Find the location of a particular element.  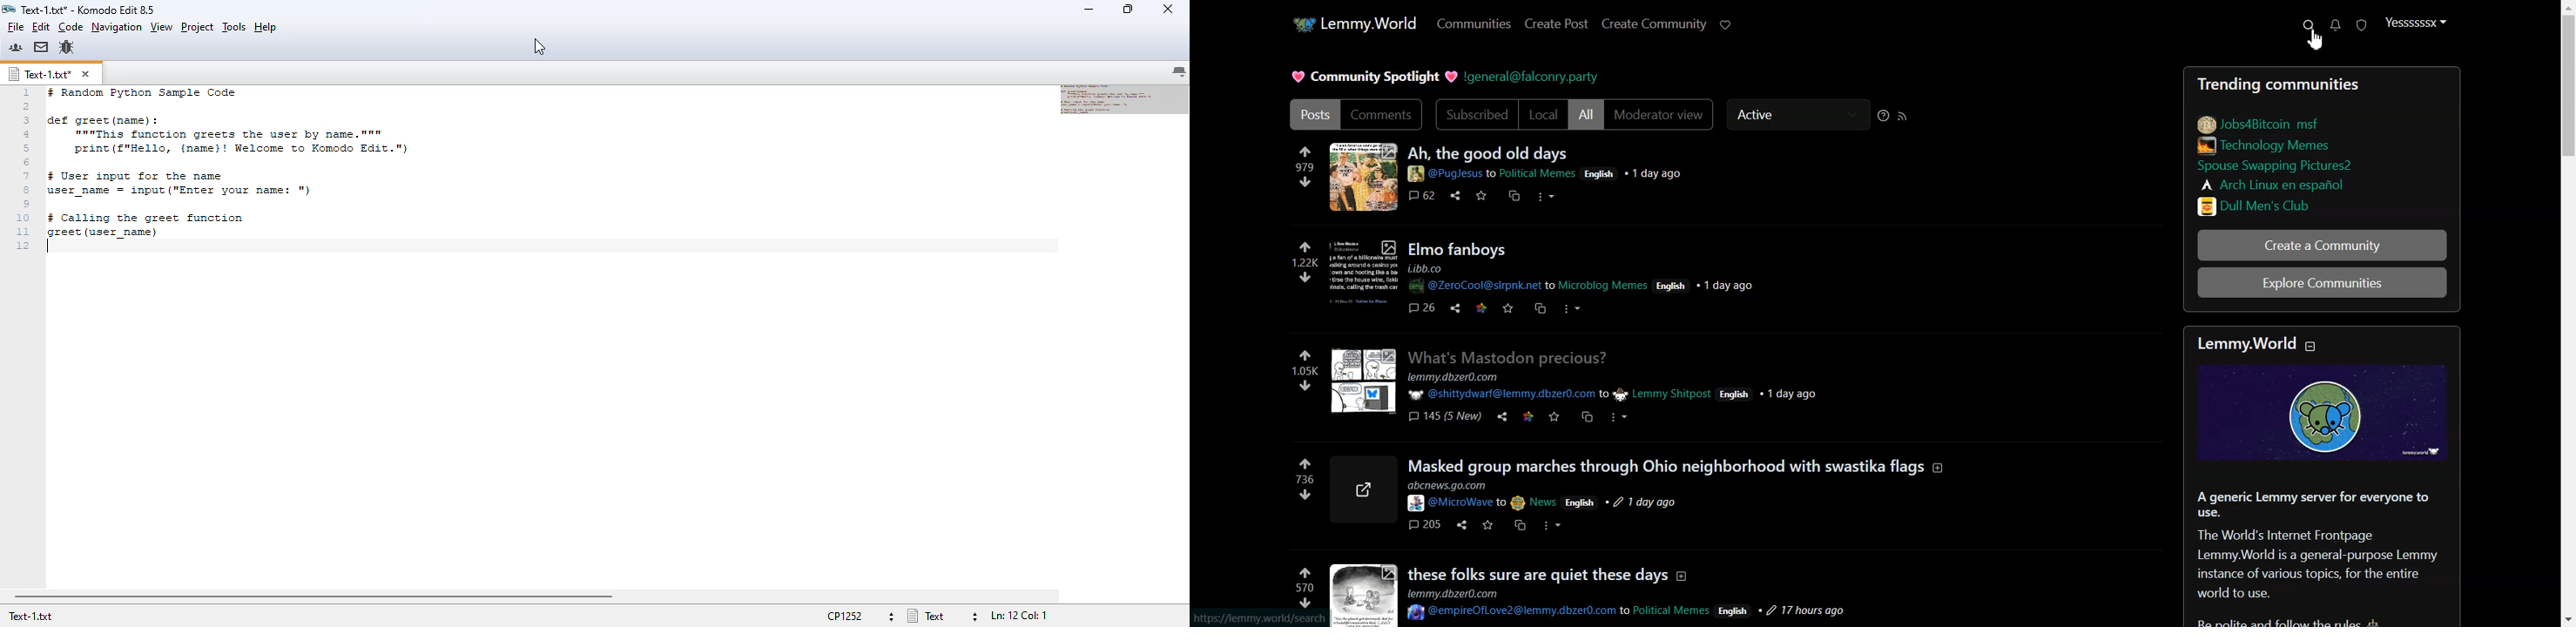

Create a community is located at coordinates (2324, 244).